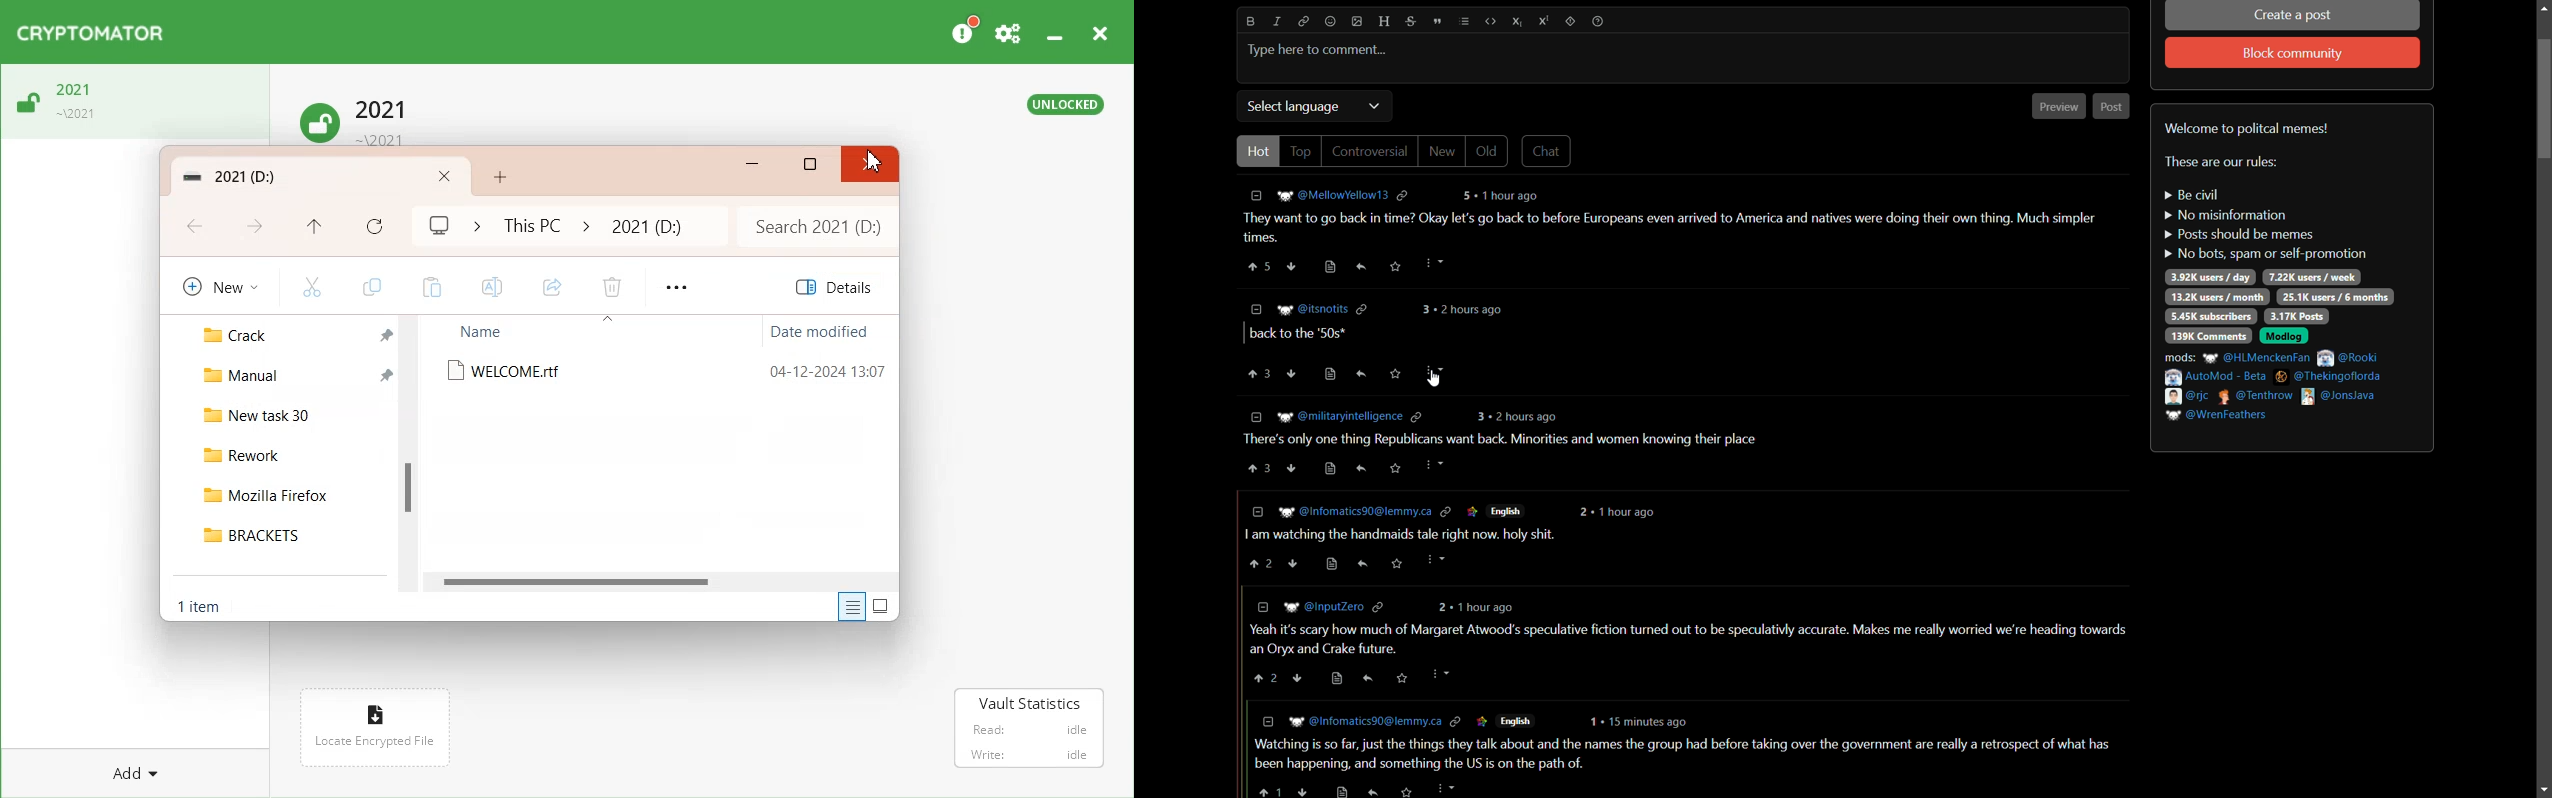 The image size is (2576, 812). What do you see at coordinates (815, 228) in the screenshot?
I see `Search` at bounding box center [815, 228].